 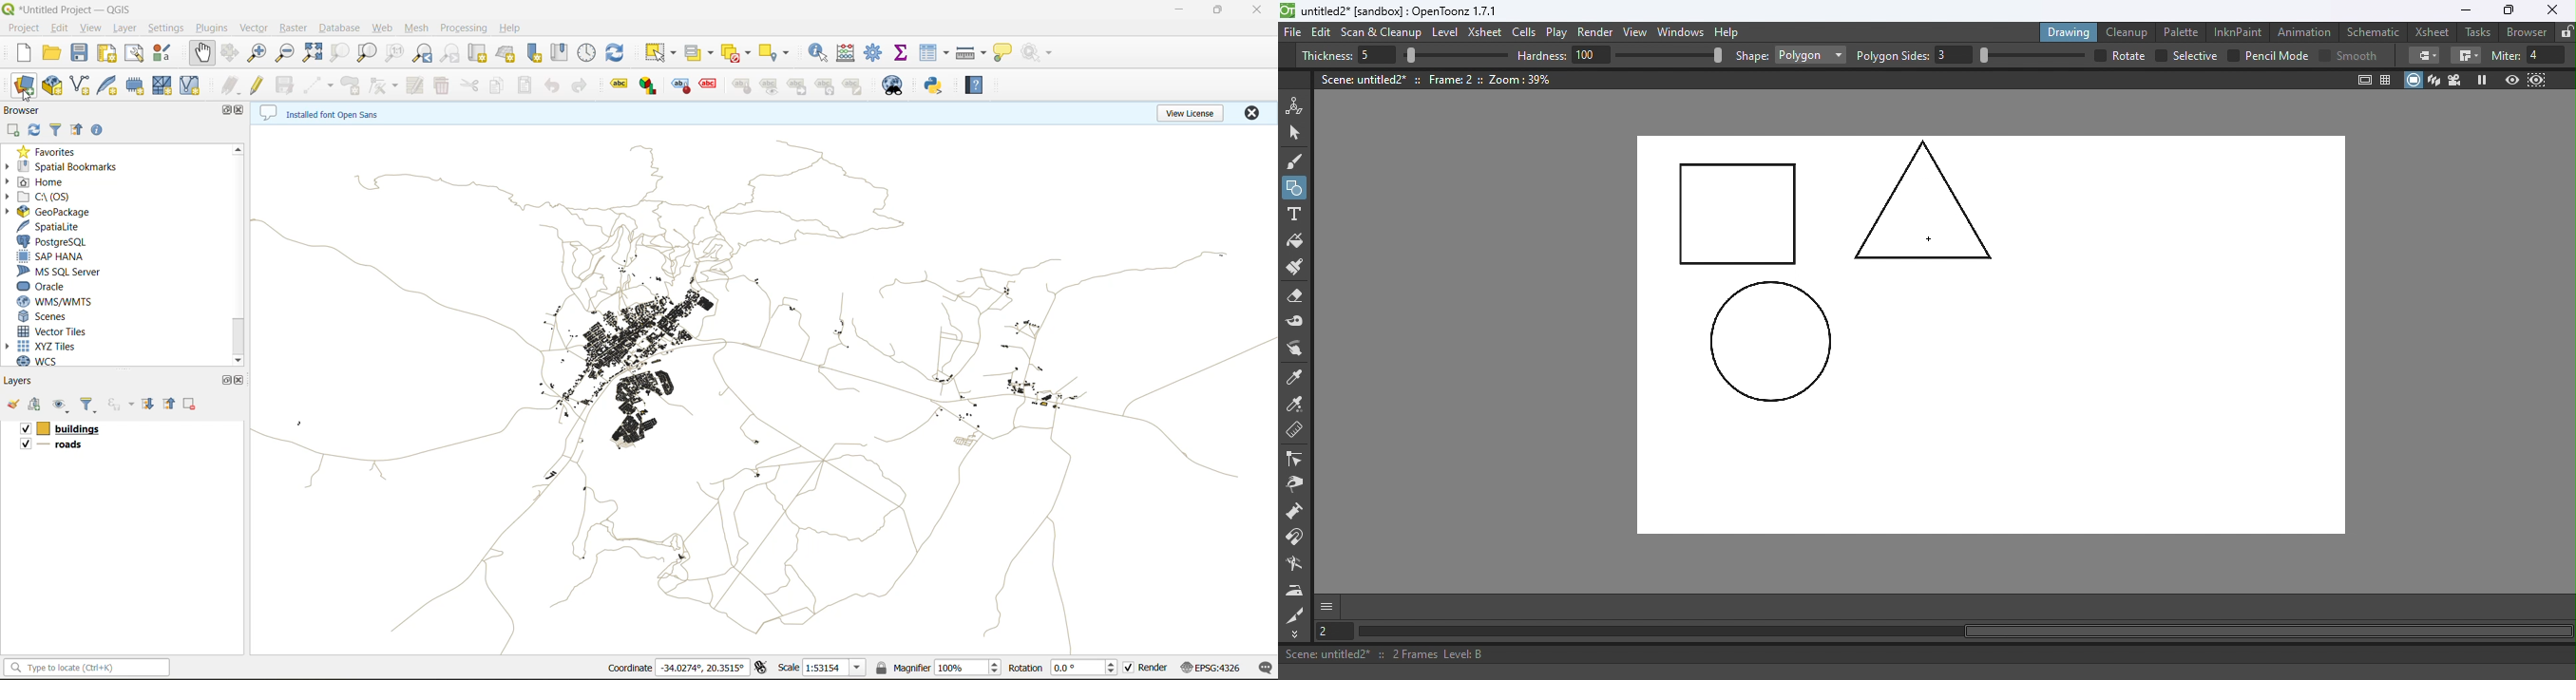 I want to click on processing, so click(x=464, y=29).